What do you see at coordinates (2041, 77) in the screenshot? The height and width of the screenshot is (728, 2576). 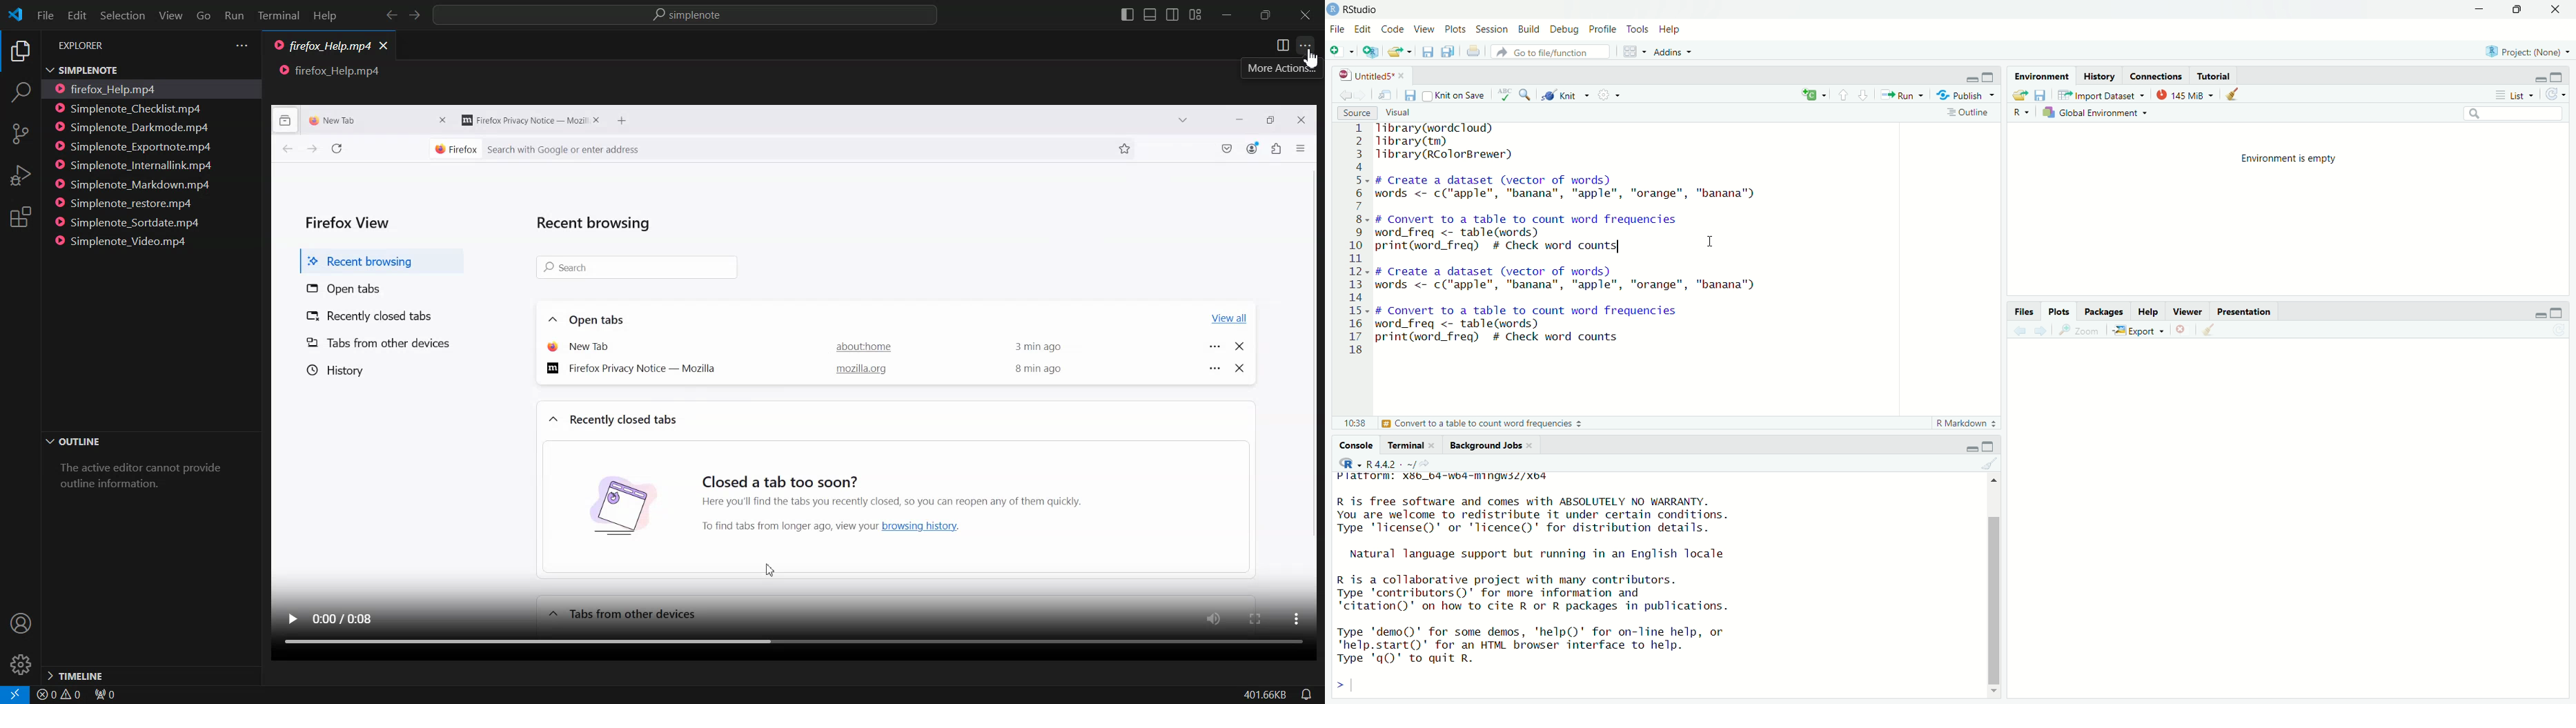 I see `Environment` at bounding box center [2041, 77].